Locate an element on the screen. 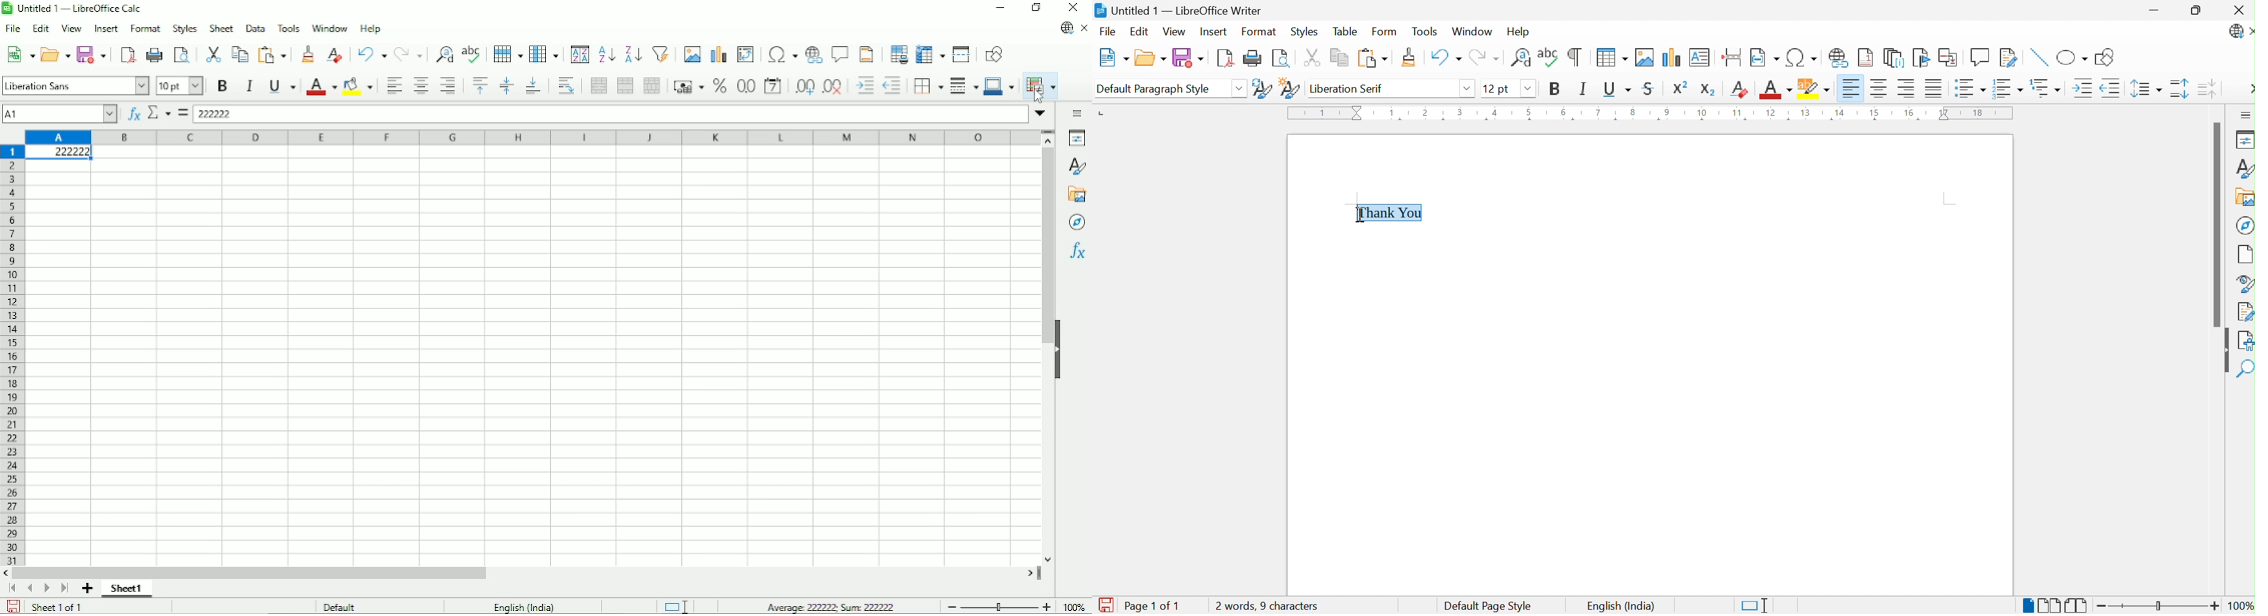 The image size is (2268, 616). Insert Cross-reference is located at coordinates (1950, 57).